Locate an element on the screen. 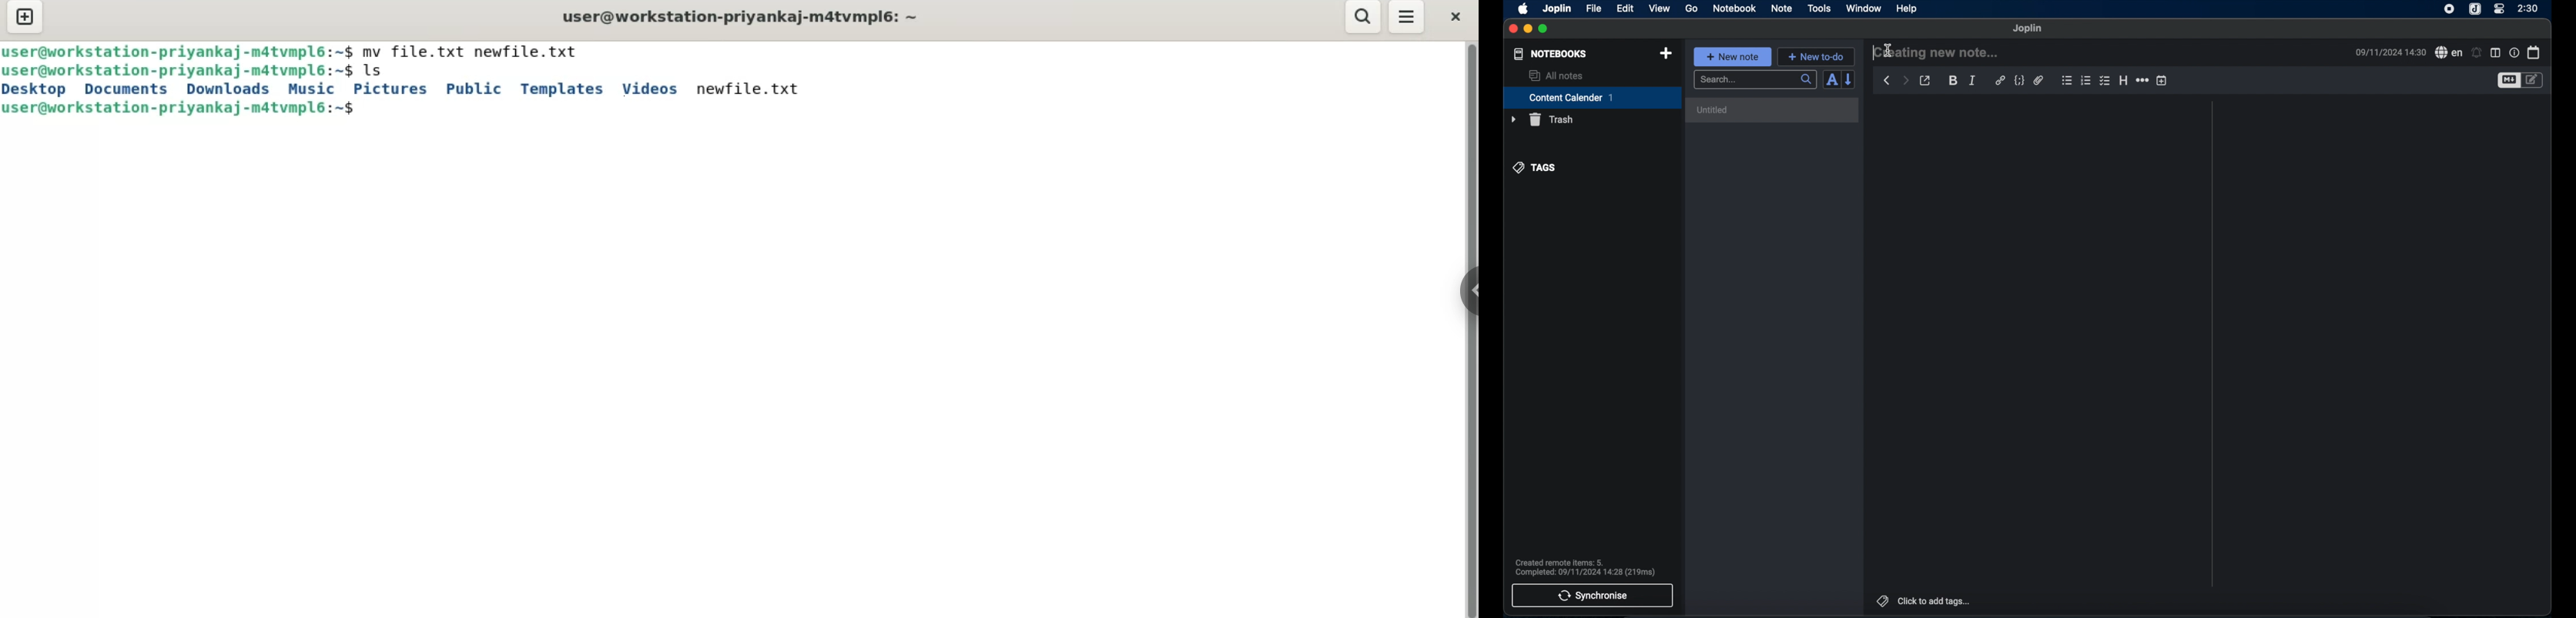 The height and width of the screenshot is (644, 2576). new to-do is located at coordinates (1816, 57).